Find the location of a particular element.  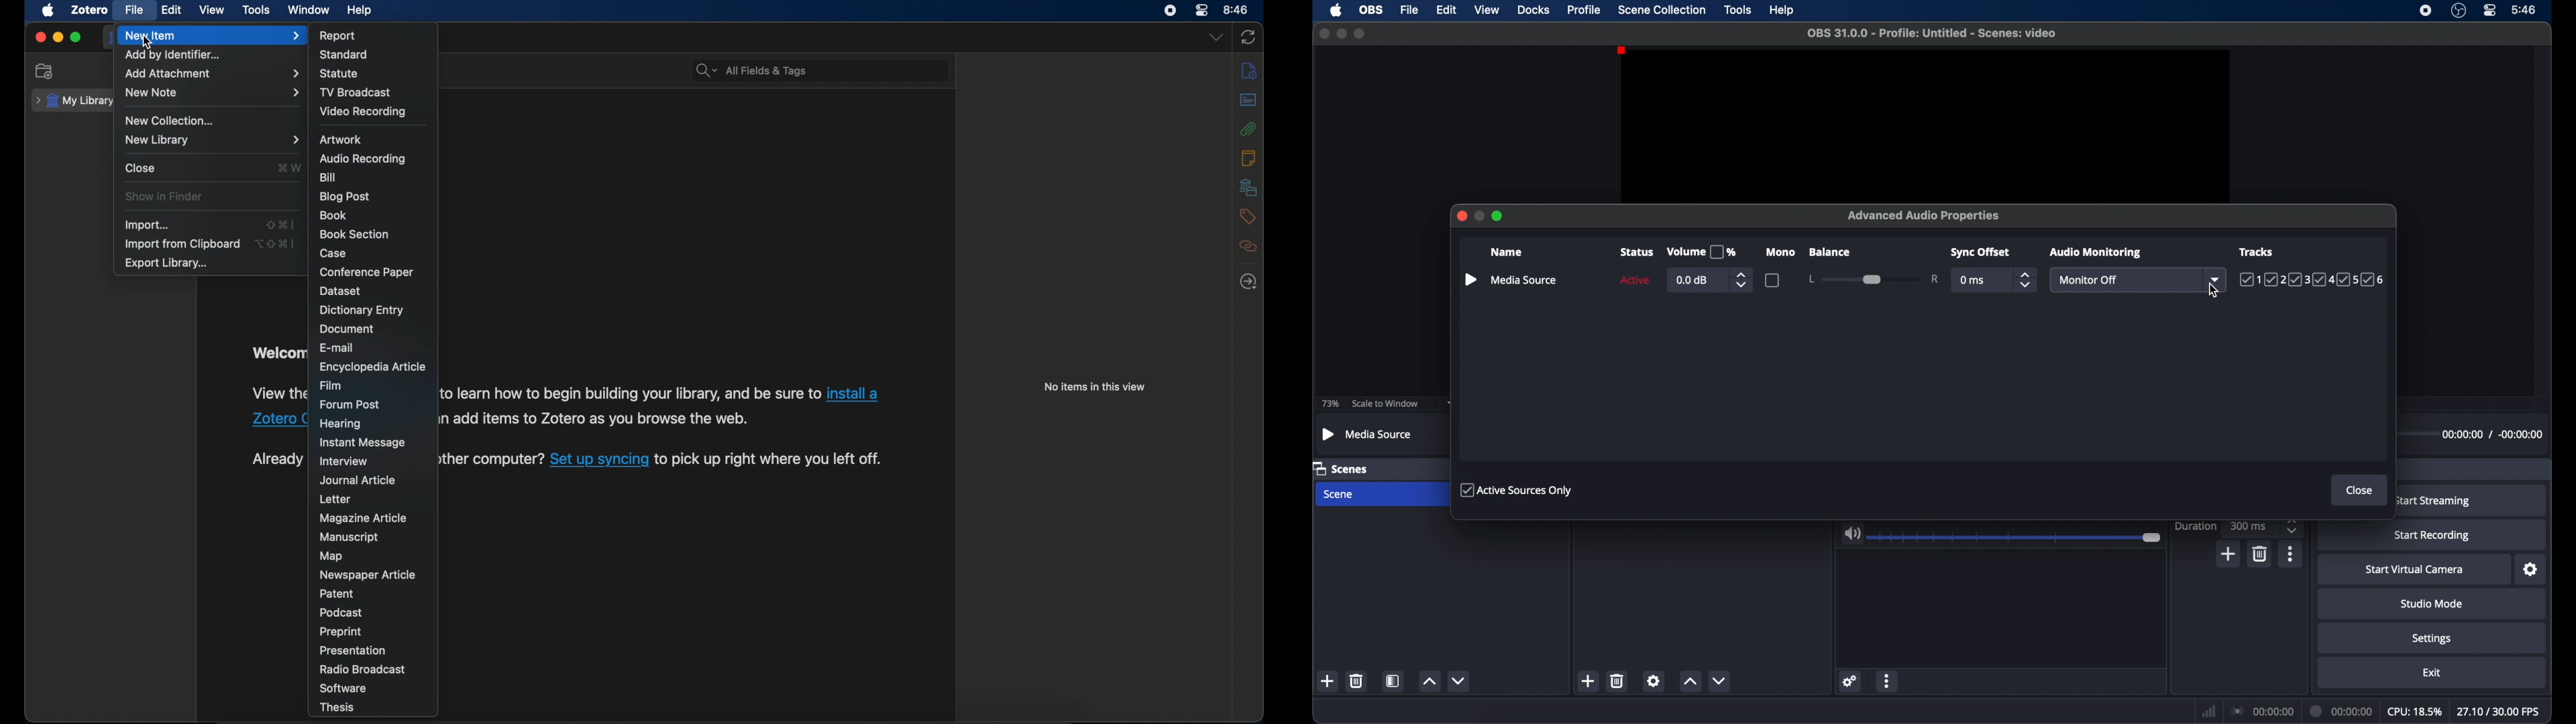

software information is located at coordinates (492, 461).